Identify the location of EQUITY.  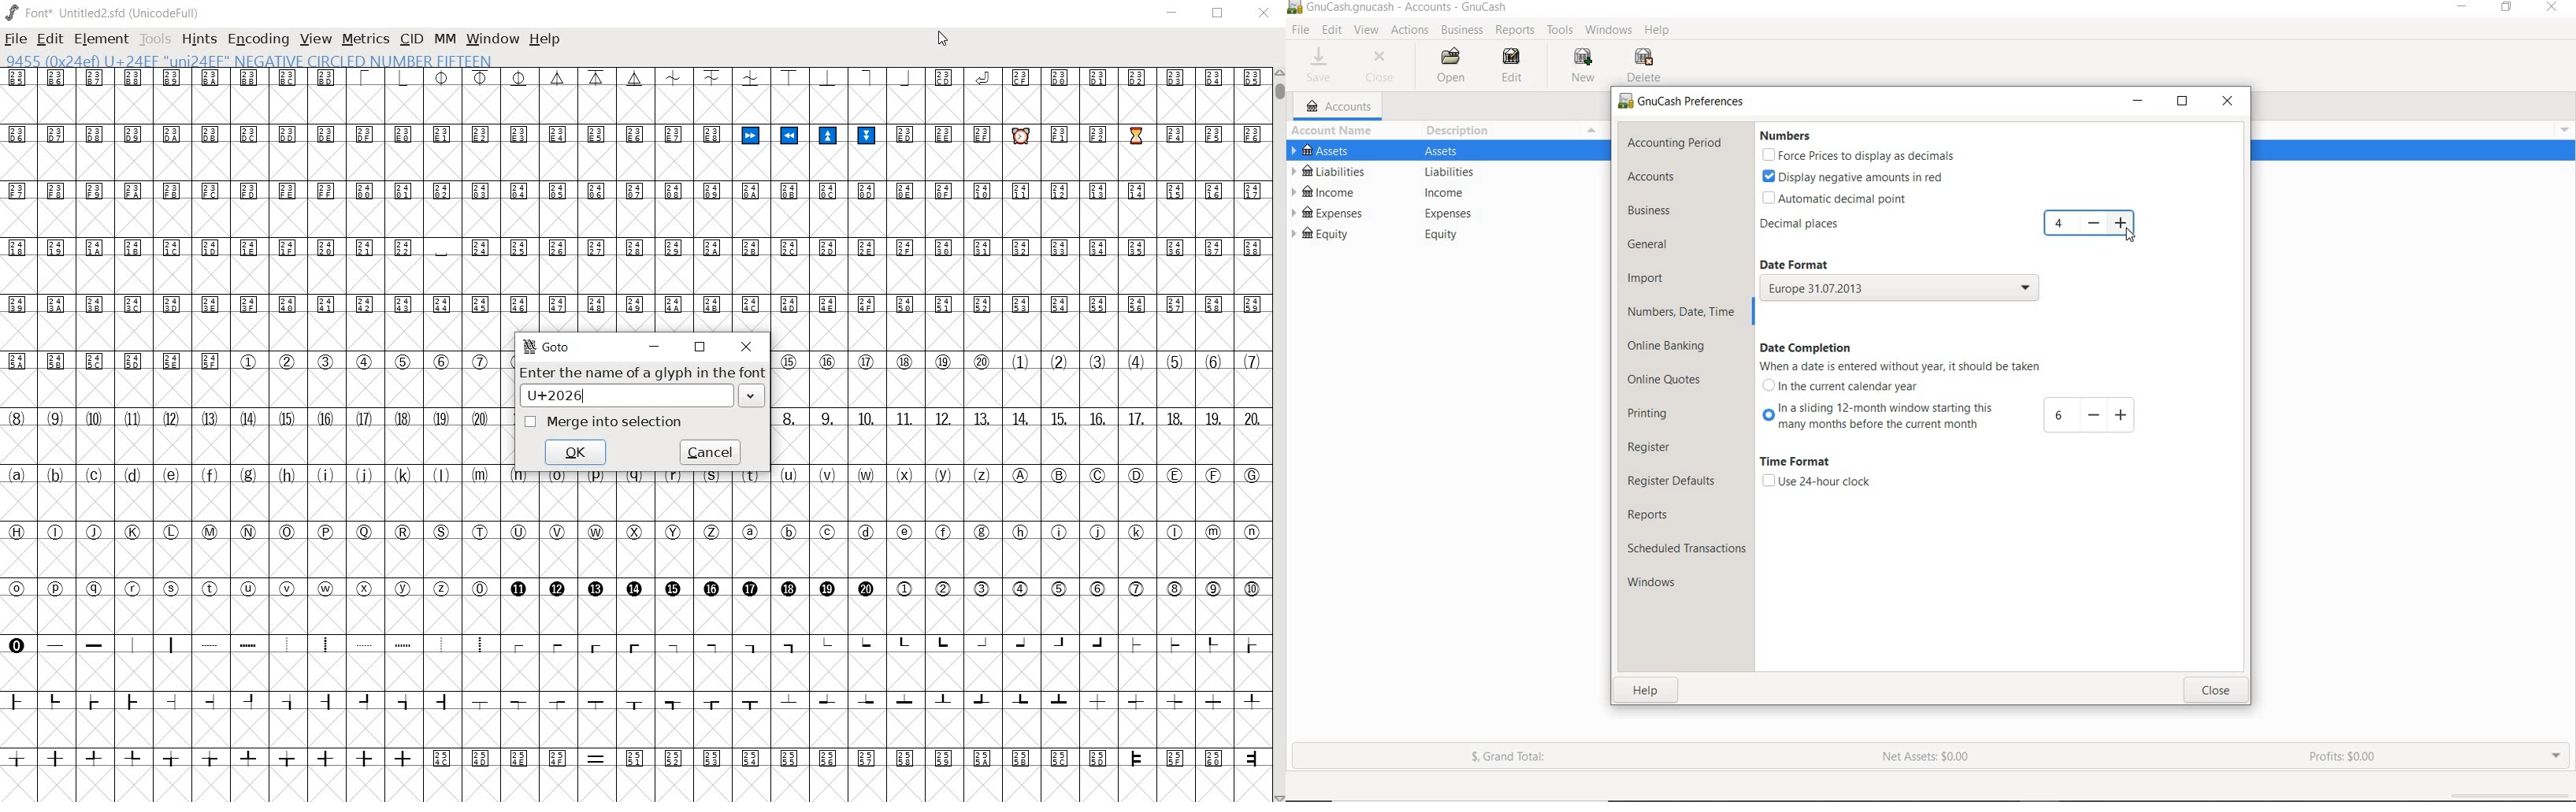
(1449, 235).